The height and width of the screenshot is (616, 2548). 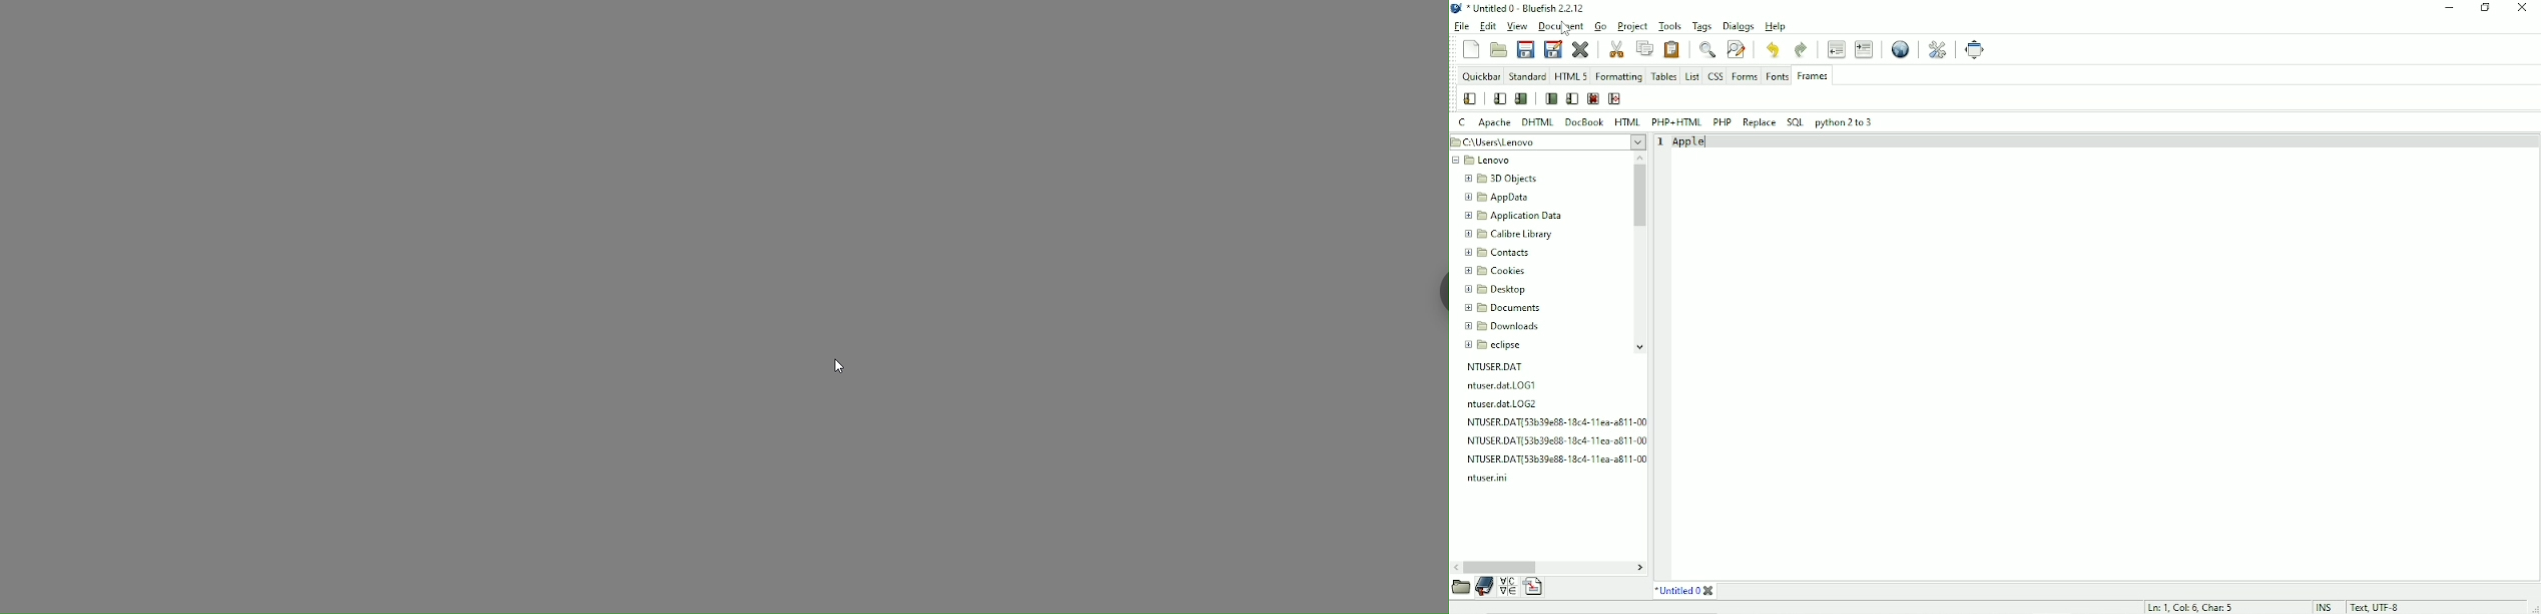 What do you see at coordinates (1470, 99) in the screenshot?
I see `Frame wizard` at bounding box center [1470, 99].